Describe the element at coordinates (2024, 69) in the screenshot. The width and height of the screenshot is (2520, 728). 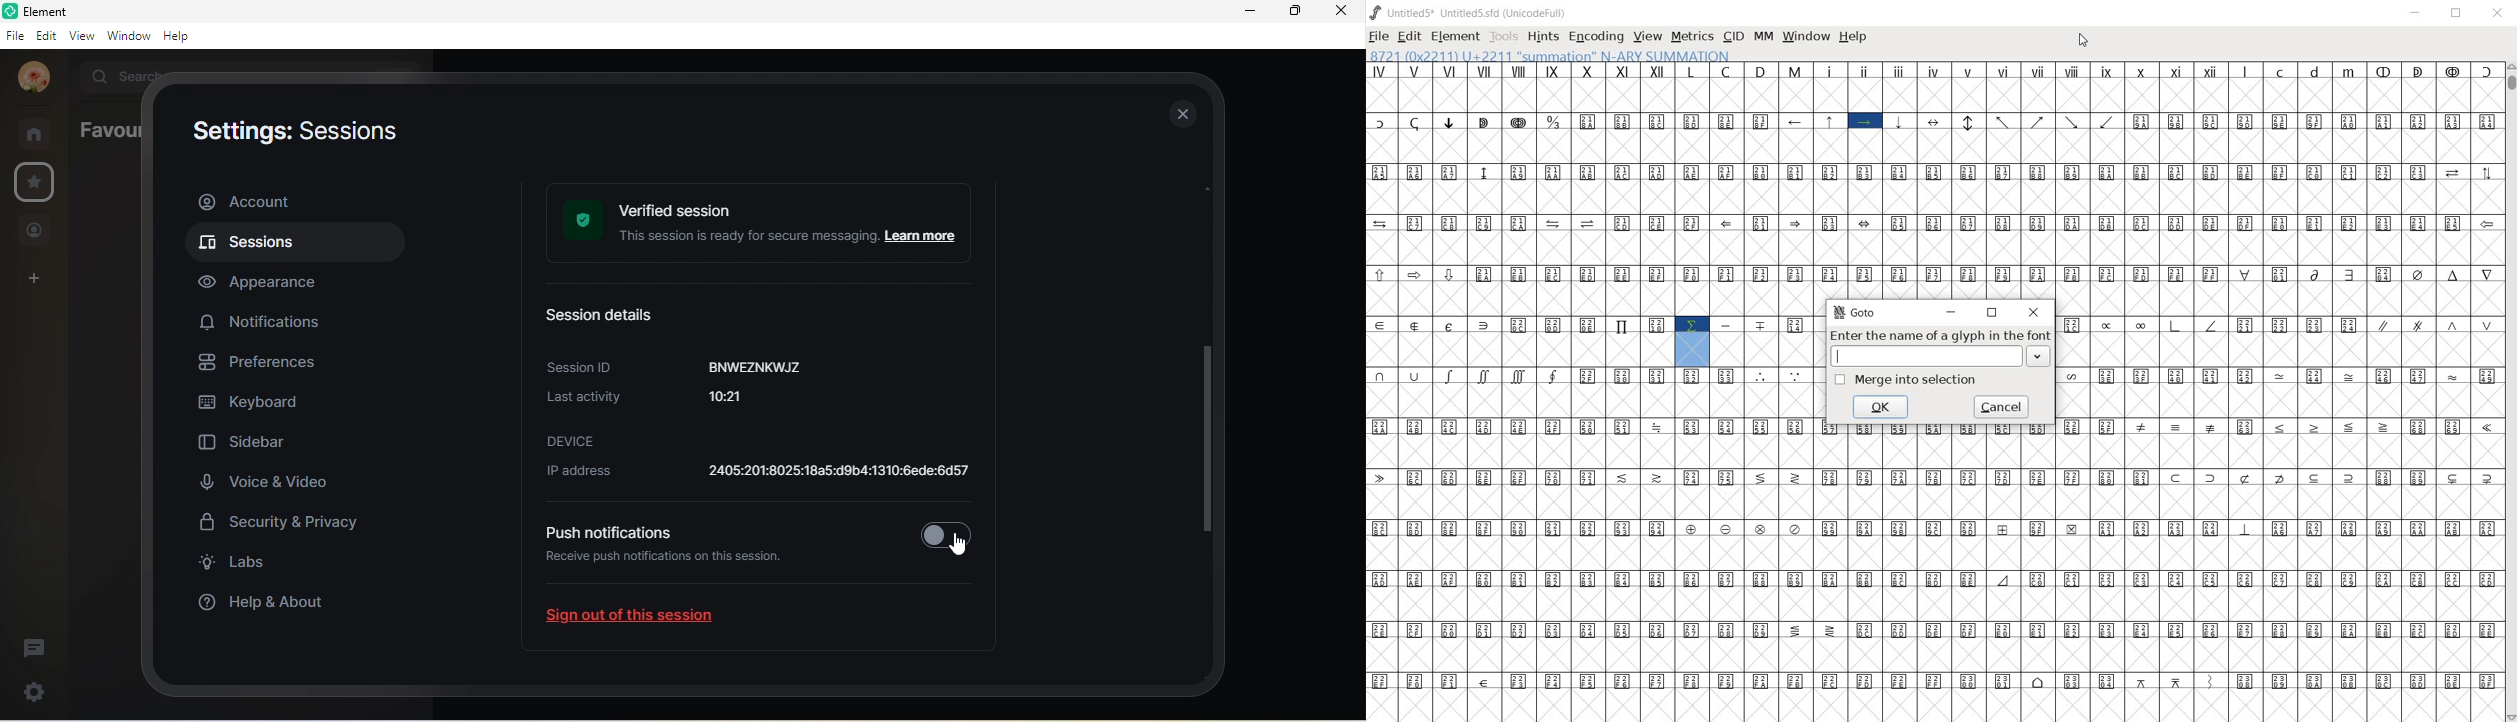
I see `roman numerals` at that location.